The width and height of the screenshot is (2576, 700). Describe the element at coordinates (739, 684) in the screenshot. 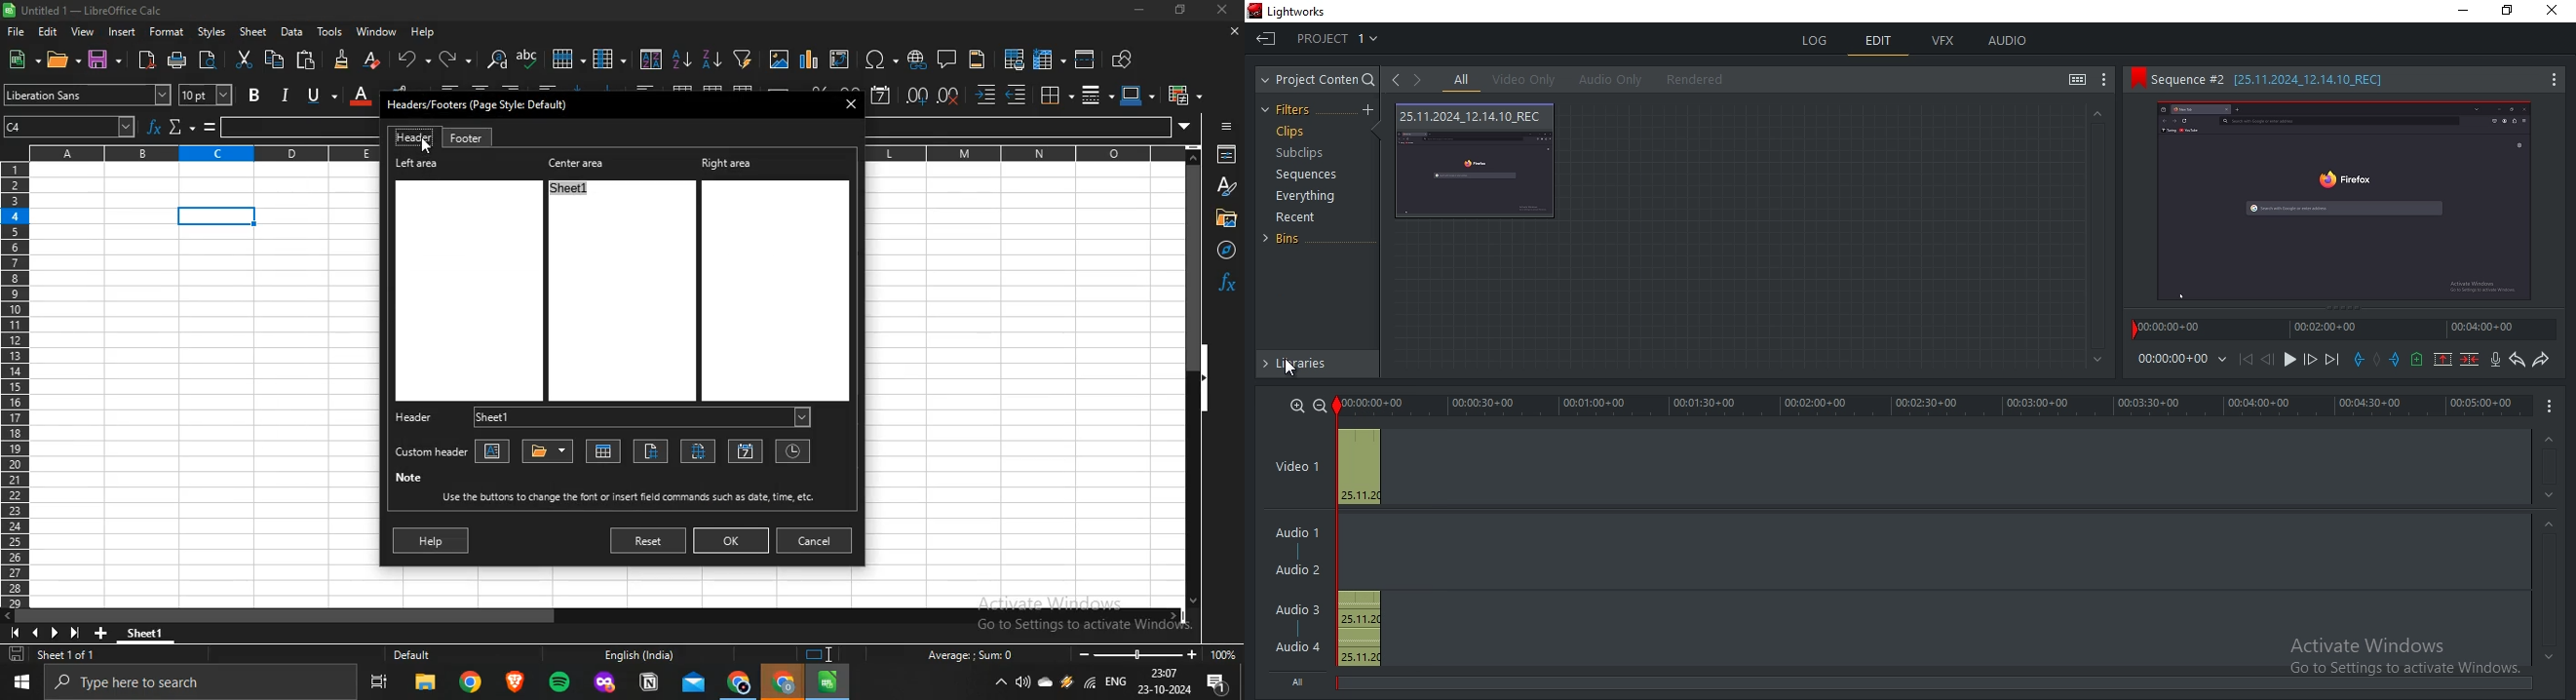

I see `google chrome` at that location.